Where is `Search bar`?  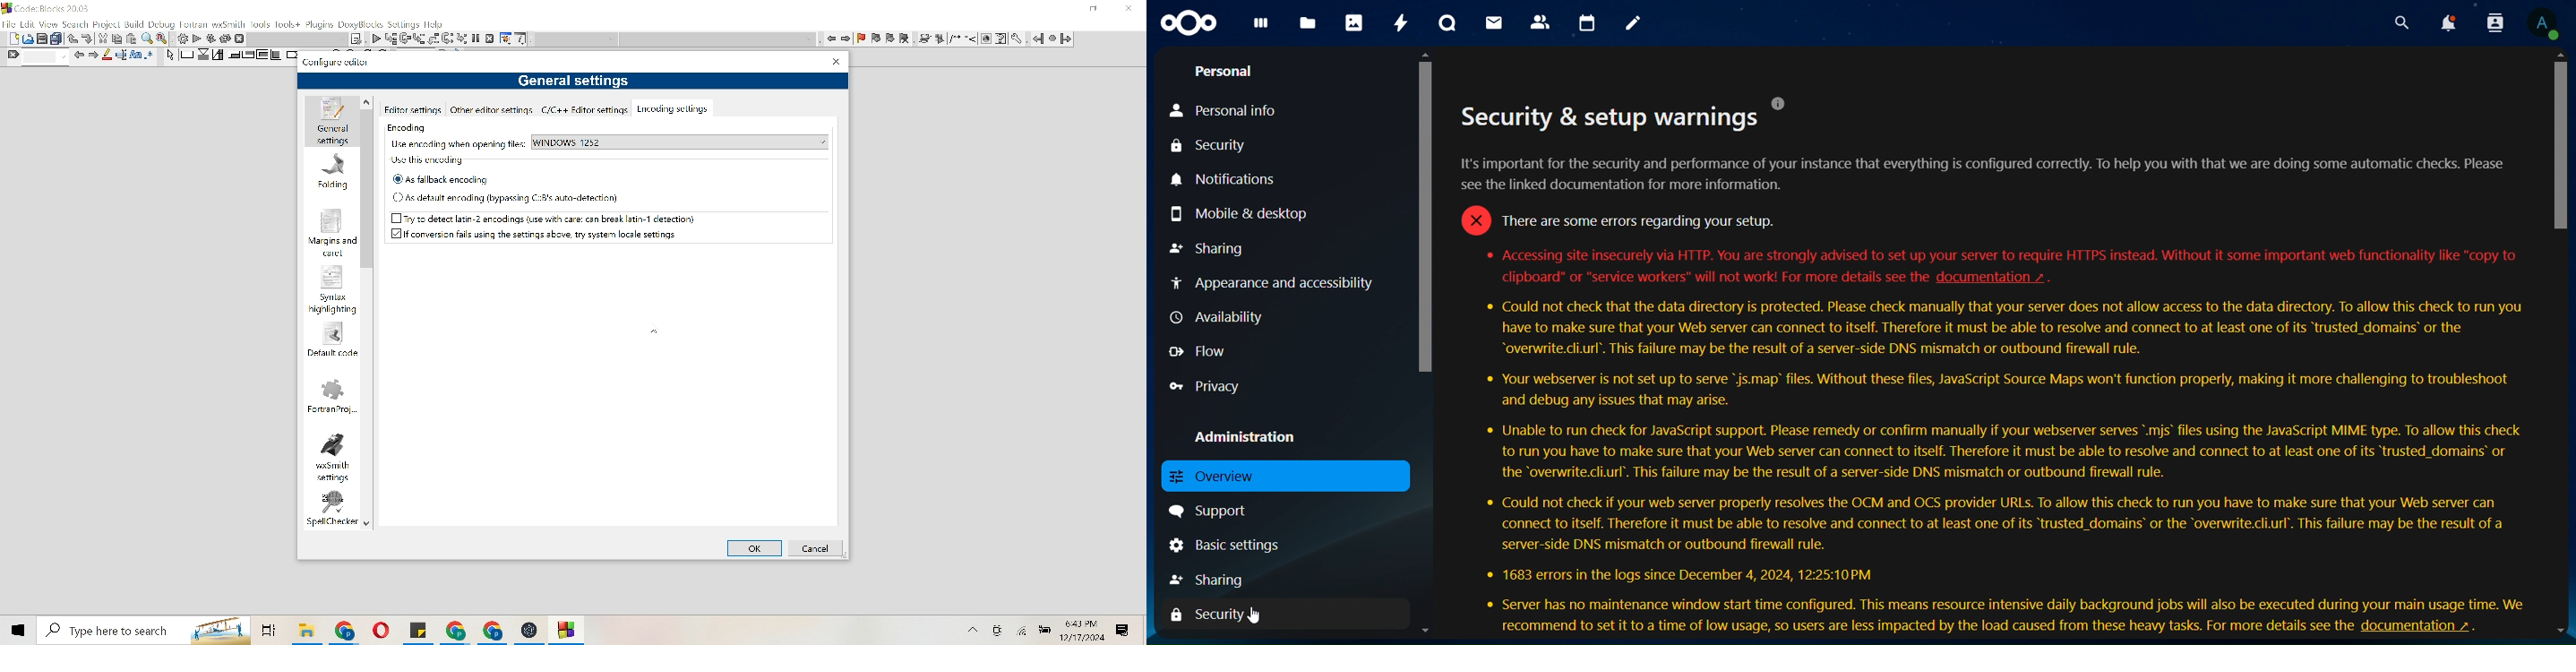
Search bar is located at coordinates (142, 631).